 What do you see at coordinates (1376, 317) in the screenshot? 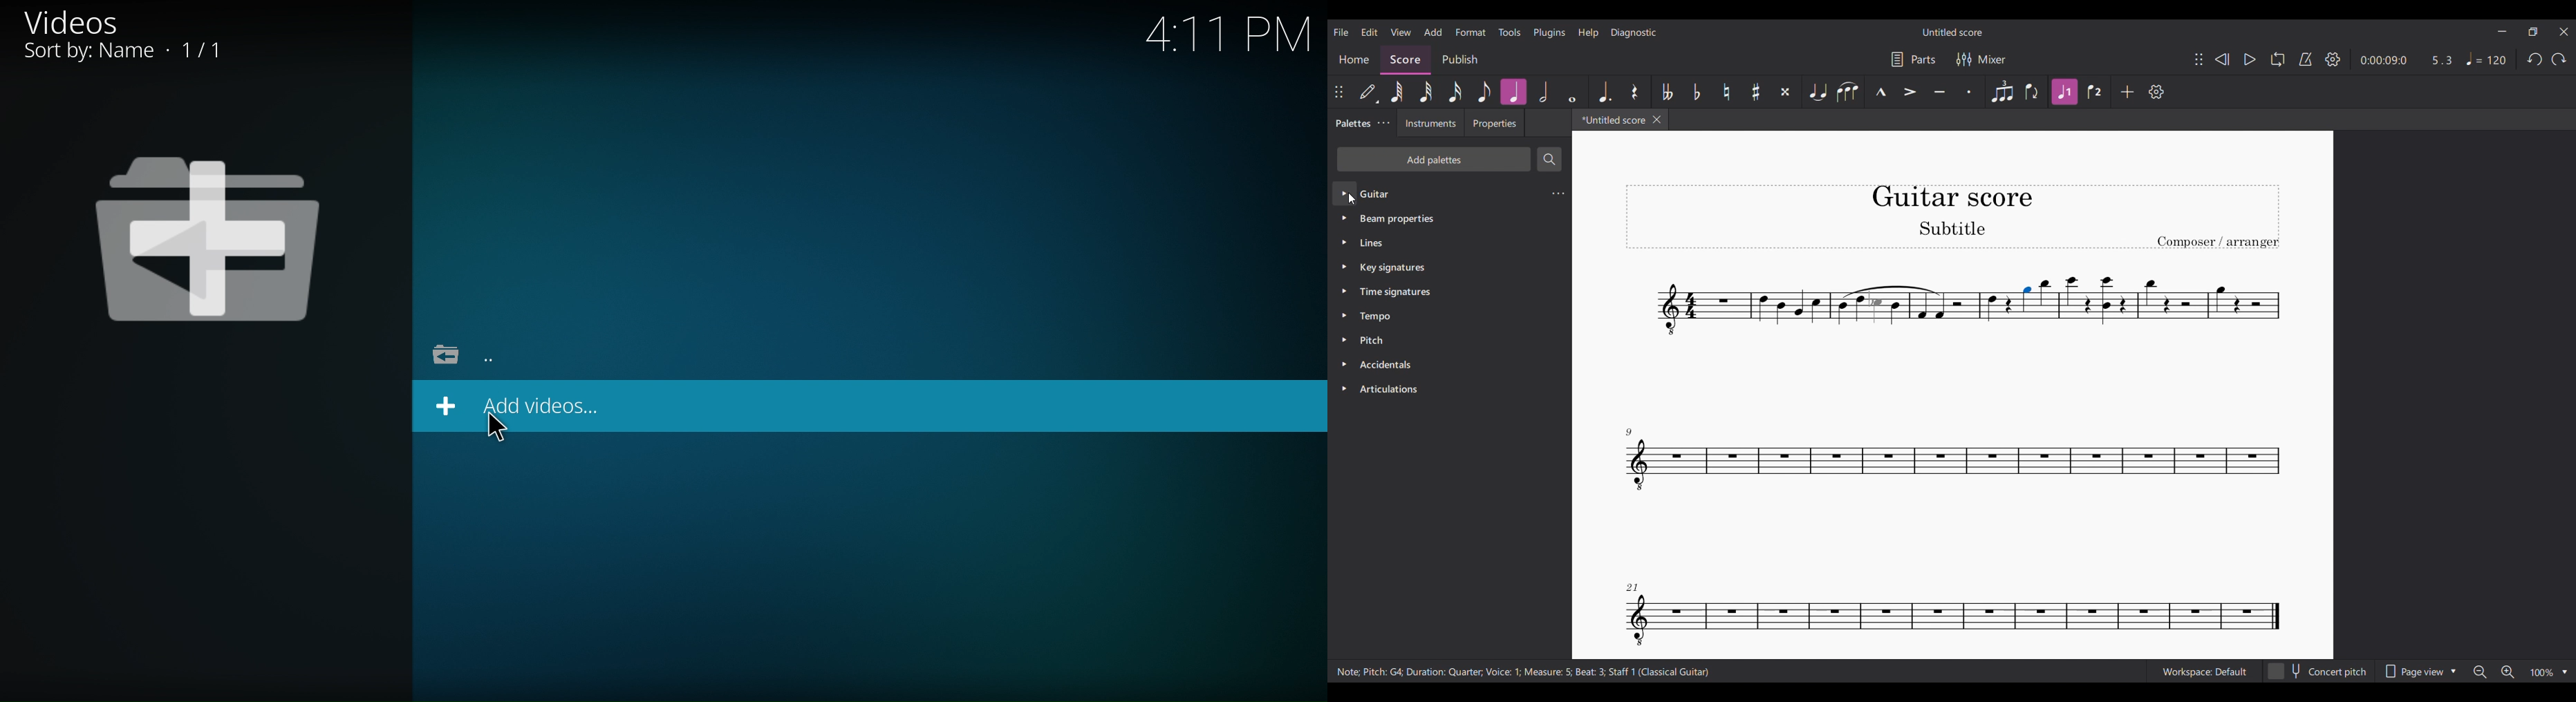
I see `Tempo` at bounding box center [1376, 317].